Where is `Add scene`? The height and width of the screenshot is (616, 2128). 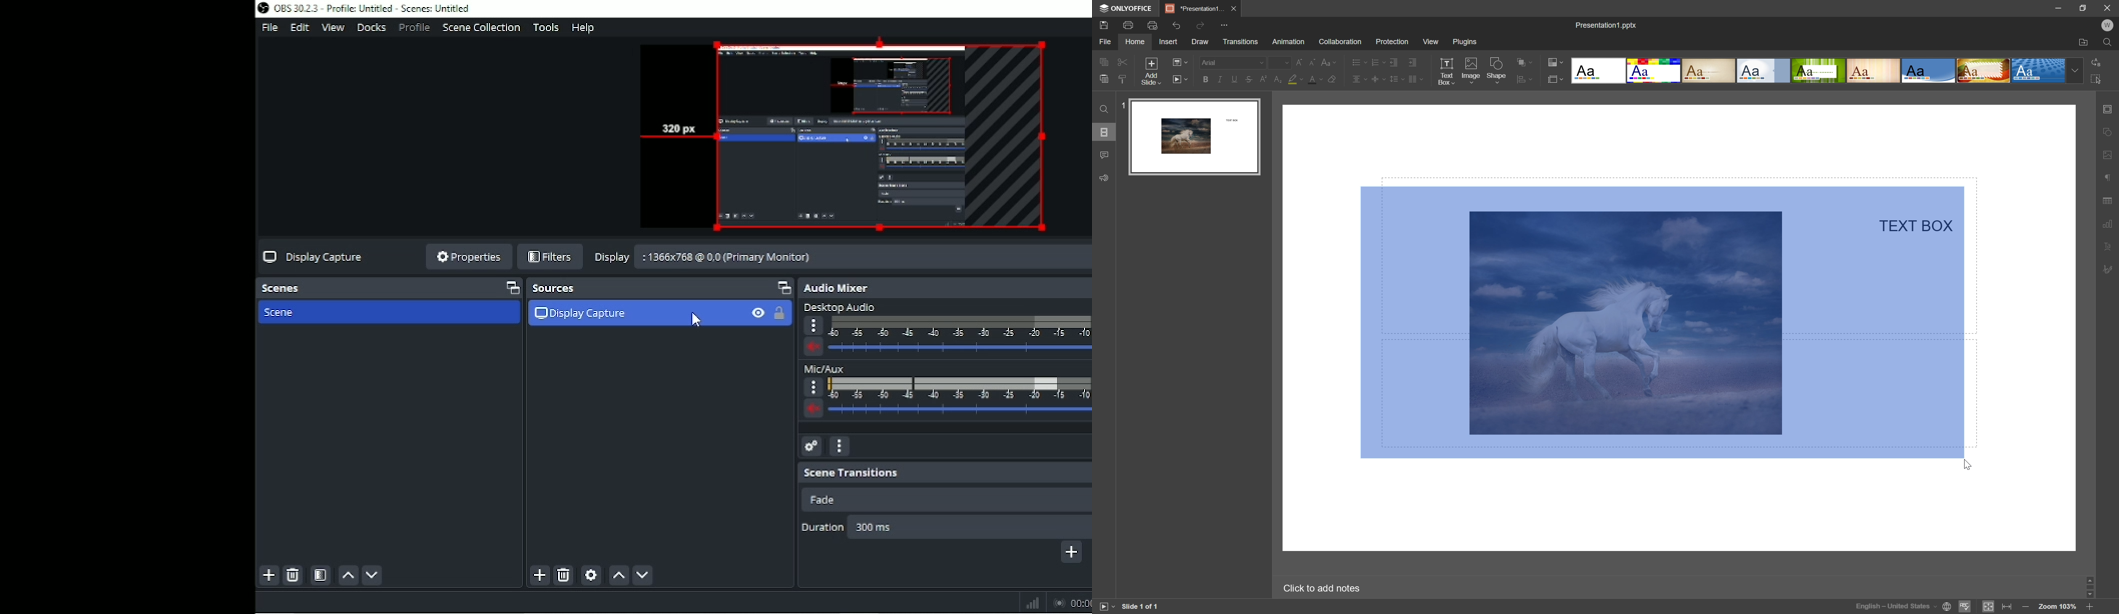 Add scene is located at coordinates (267, 576).